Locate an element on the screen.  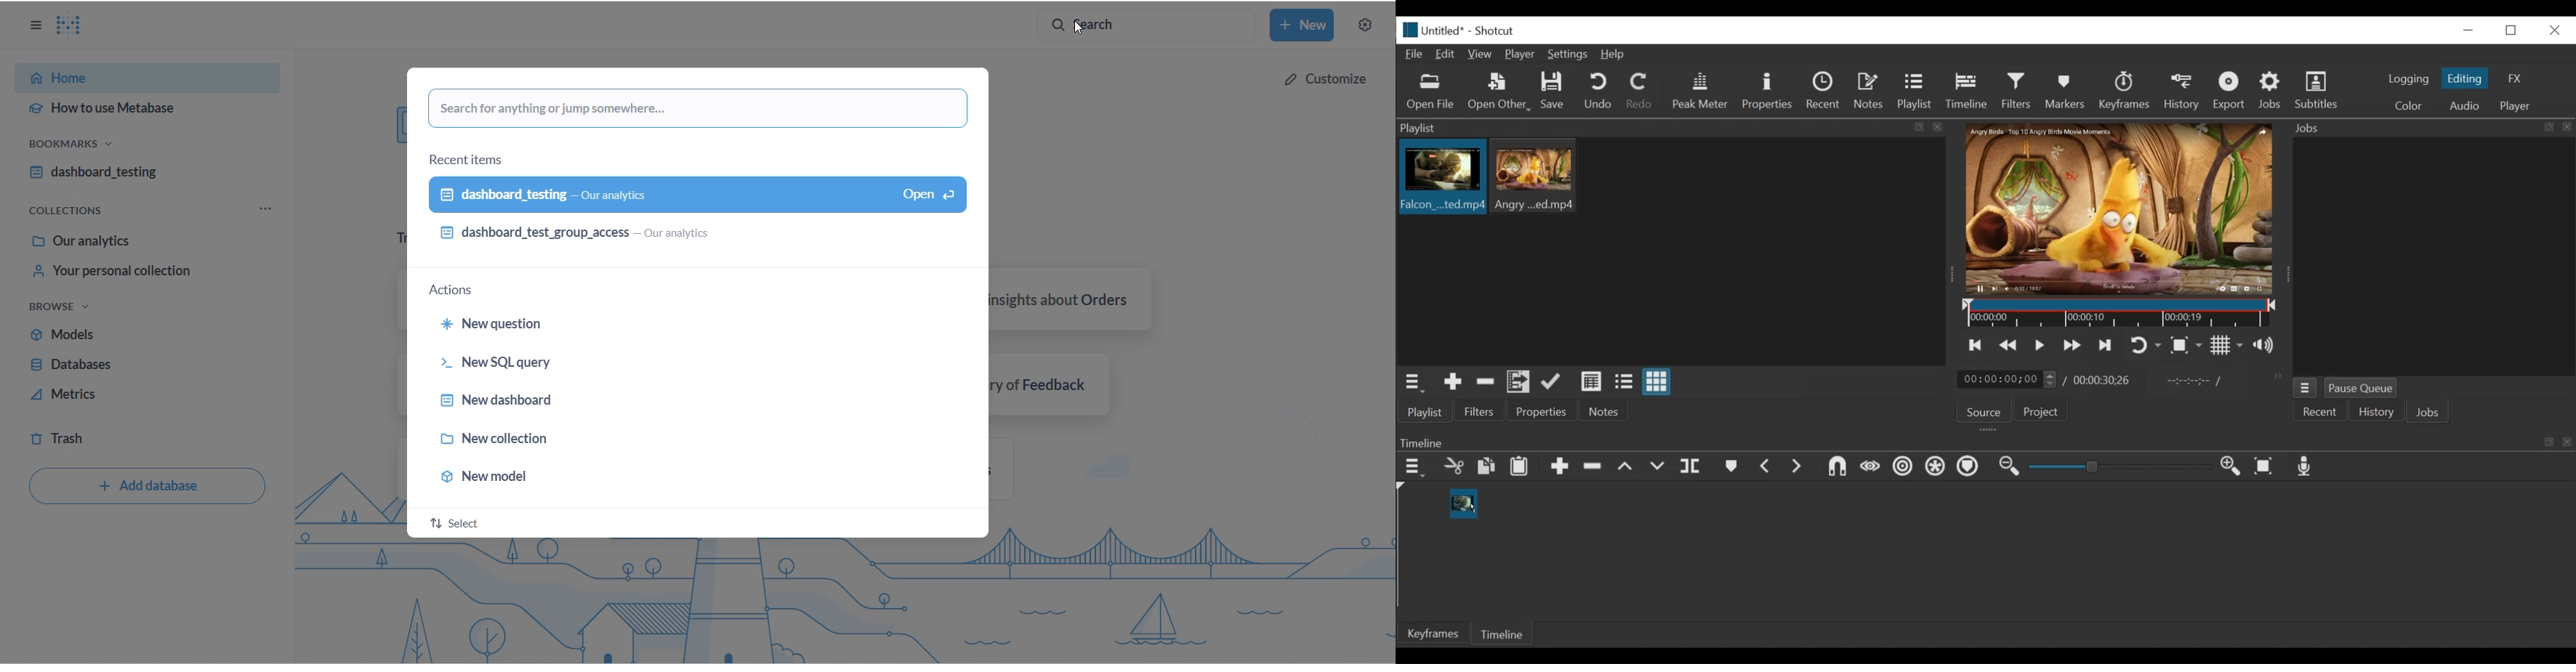
logging is located at coordinates (2408, 79).